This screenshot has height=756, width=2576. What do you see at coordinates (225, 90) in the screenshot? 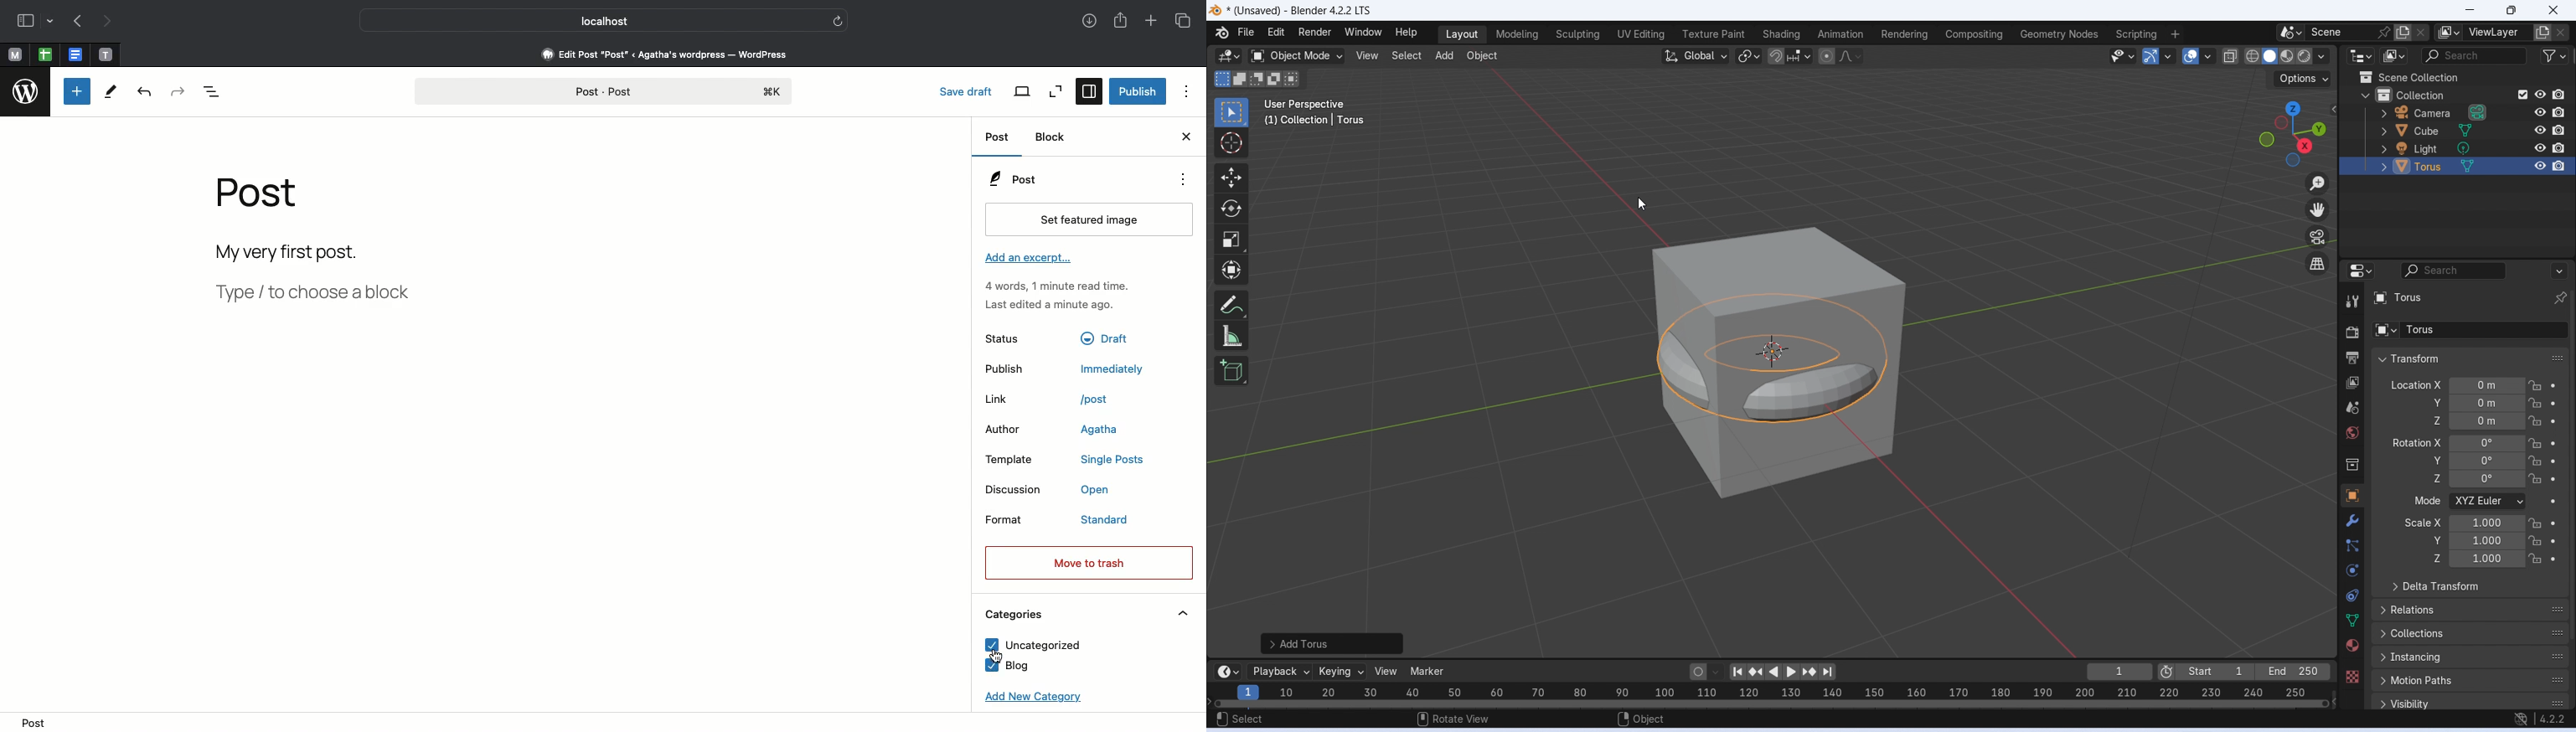
I see `Document overview` at bounding box center [225, 90].